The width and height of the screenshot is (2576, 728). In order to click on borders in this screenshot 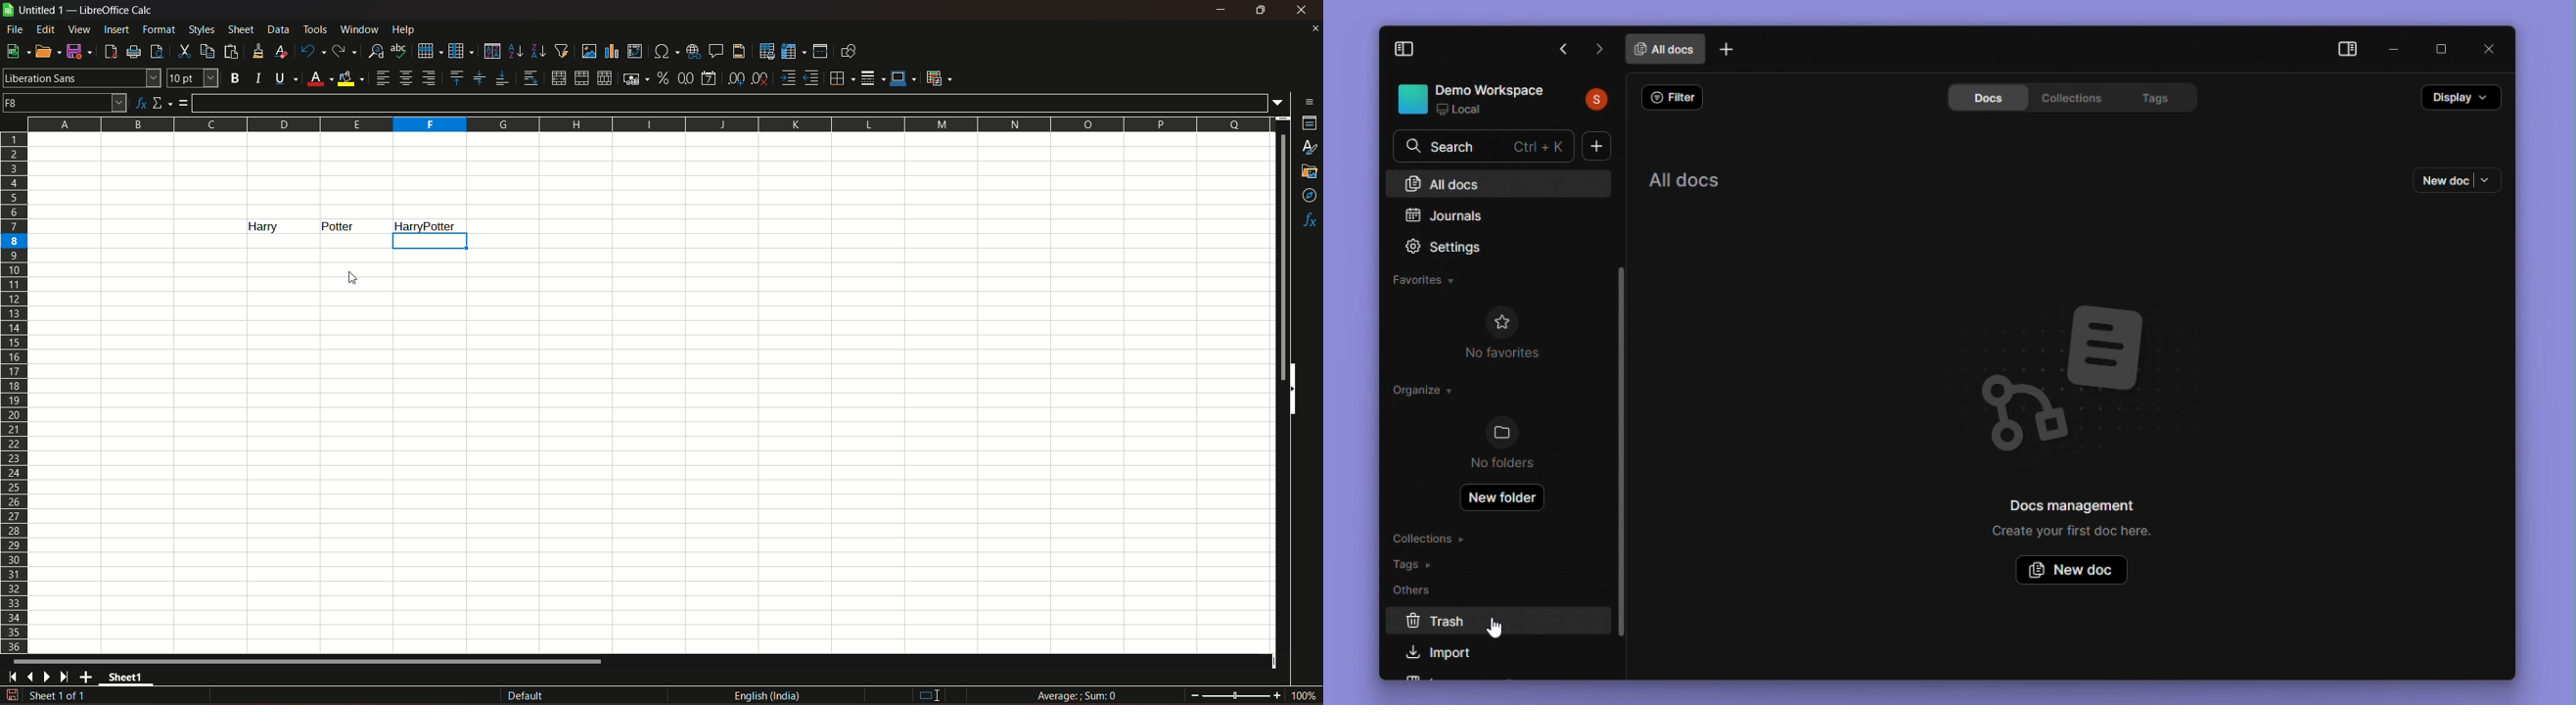, I will do `click(841, 78)`.